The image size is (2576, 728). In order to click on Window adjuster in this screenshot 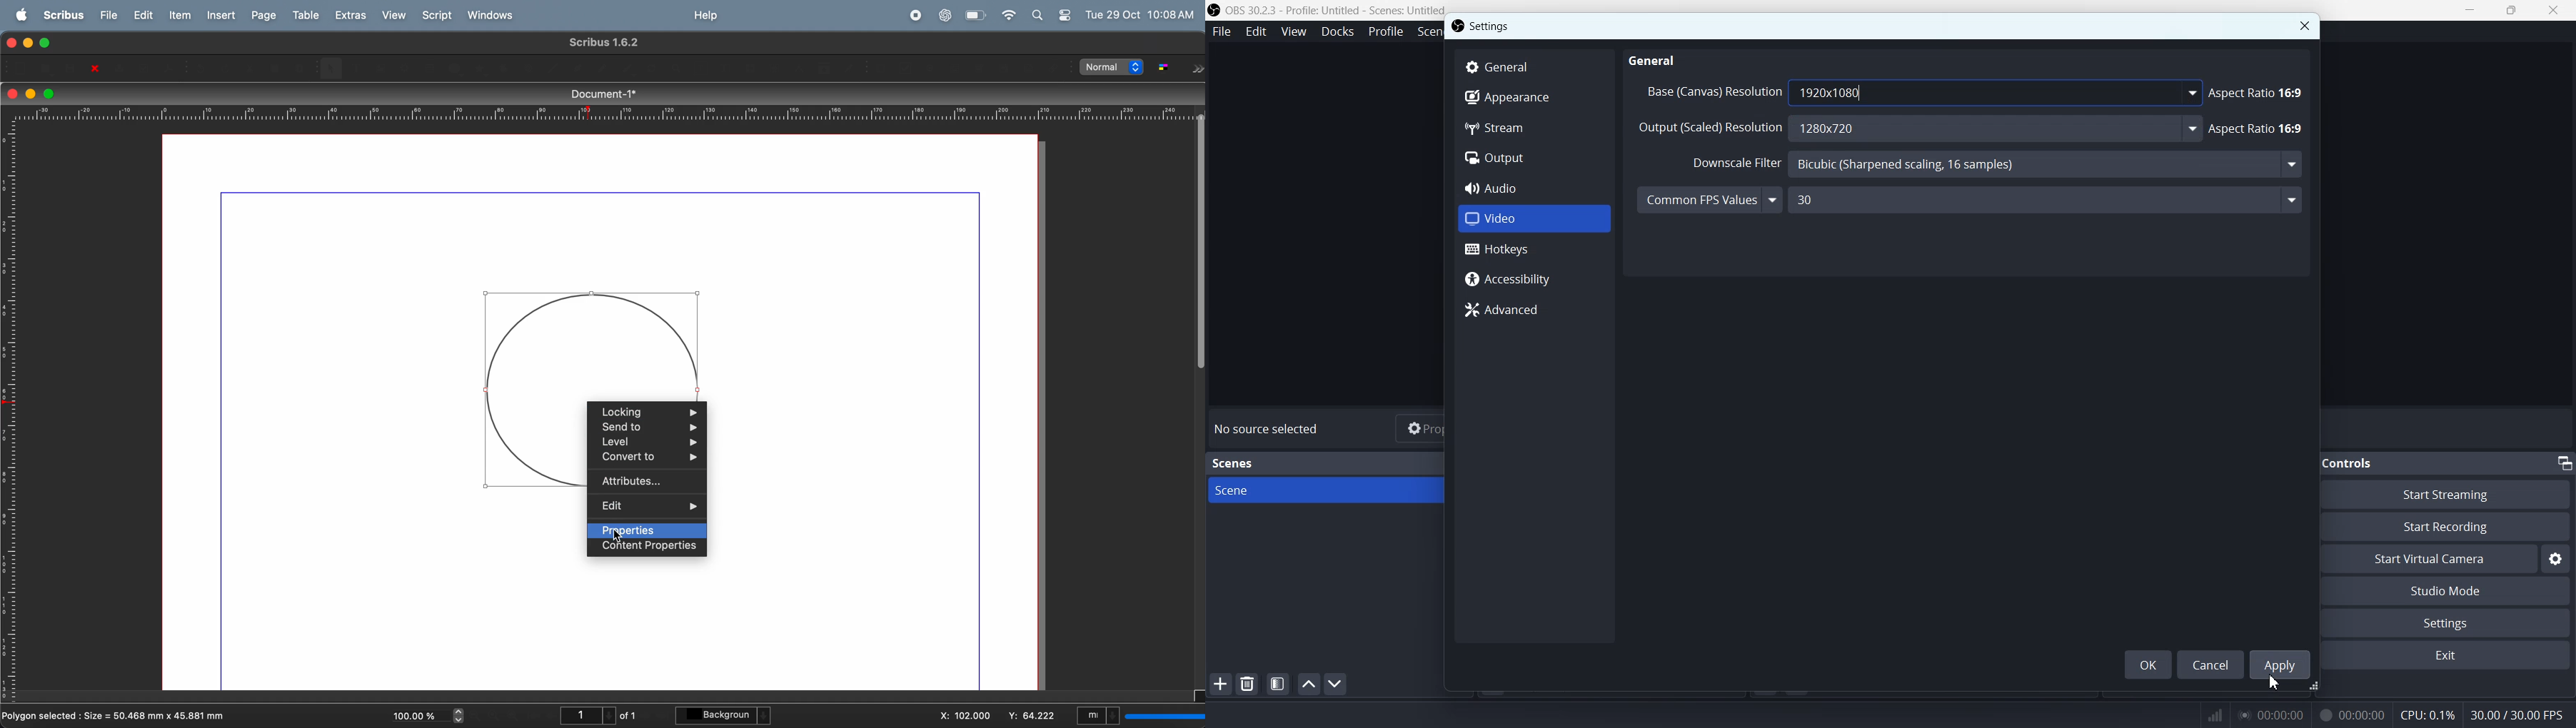, I will do `click(2315, 688)`.